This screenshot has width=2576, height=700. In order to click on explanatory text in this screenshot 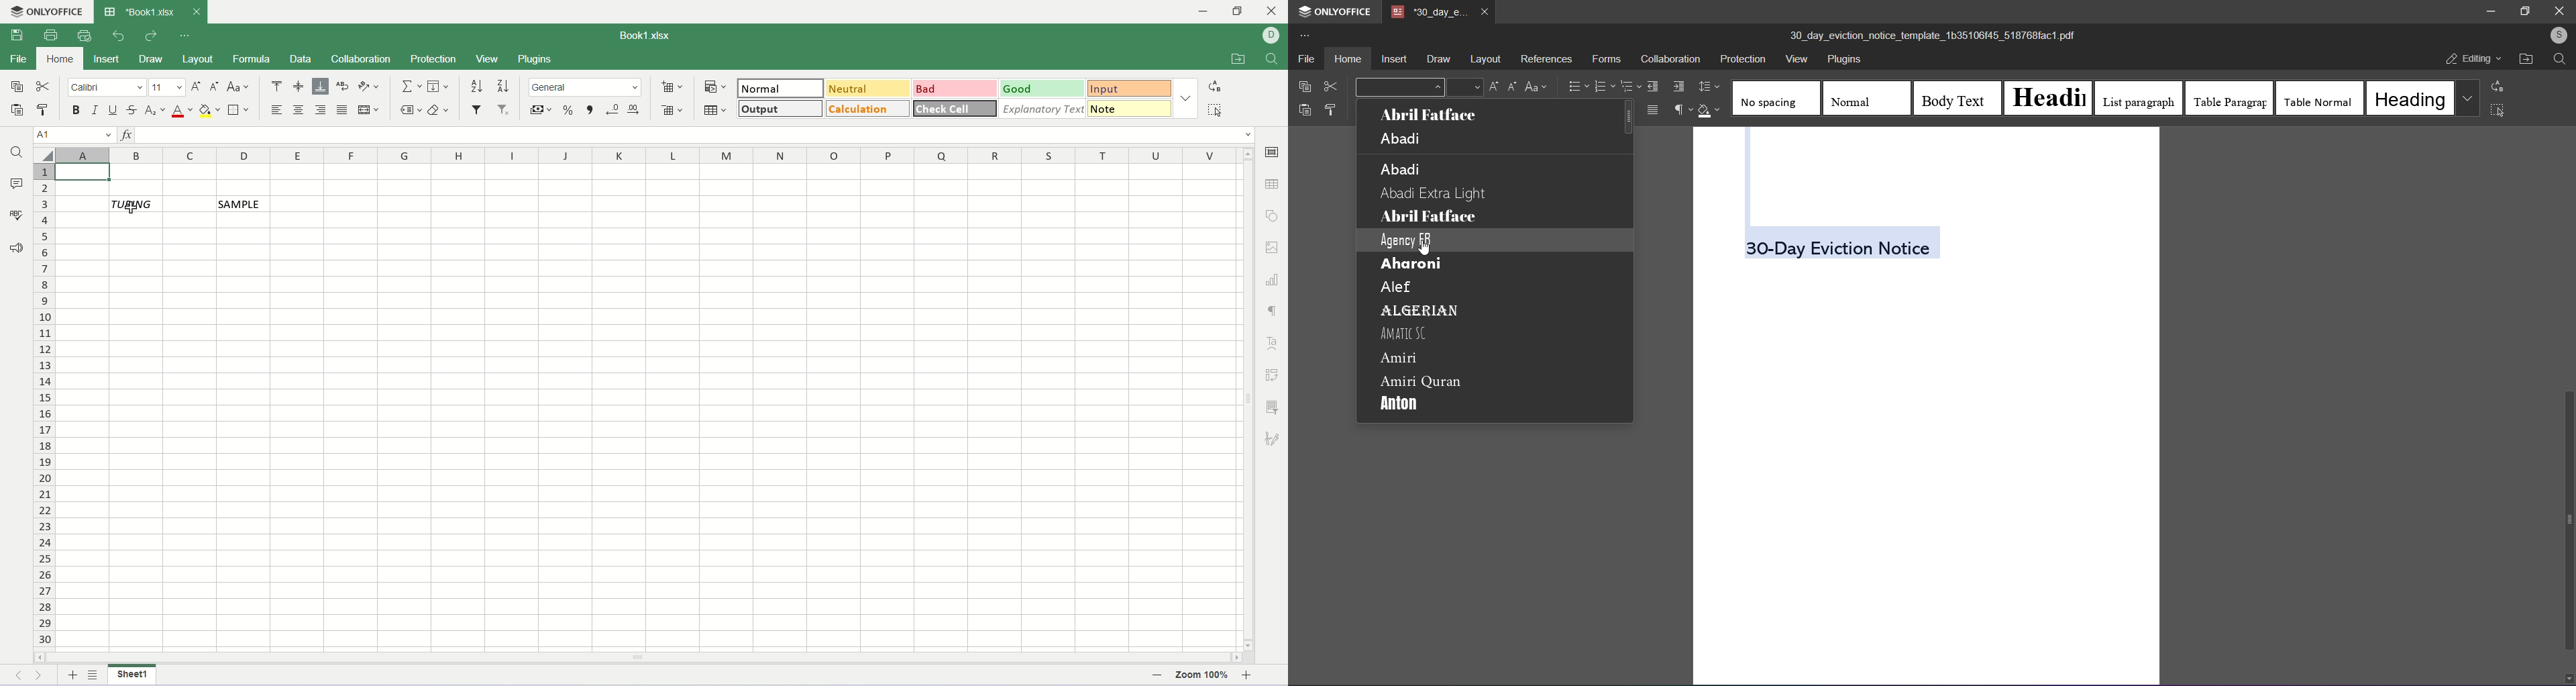, I will do `click(1042, 109)`.